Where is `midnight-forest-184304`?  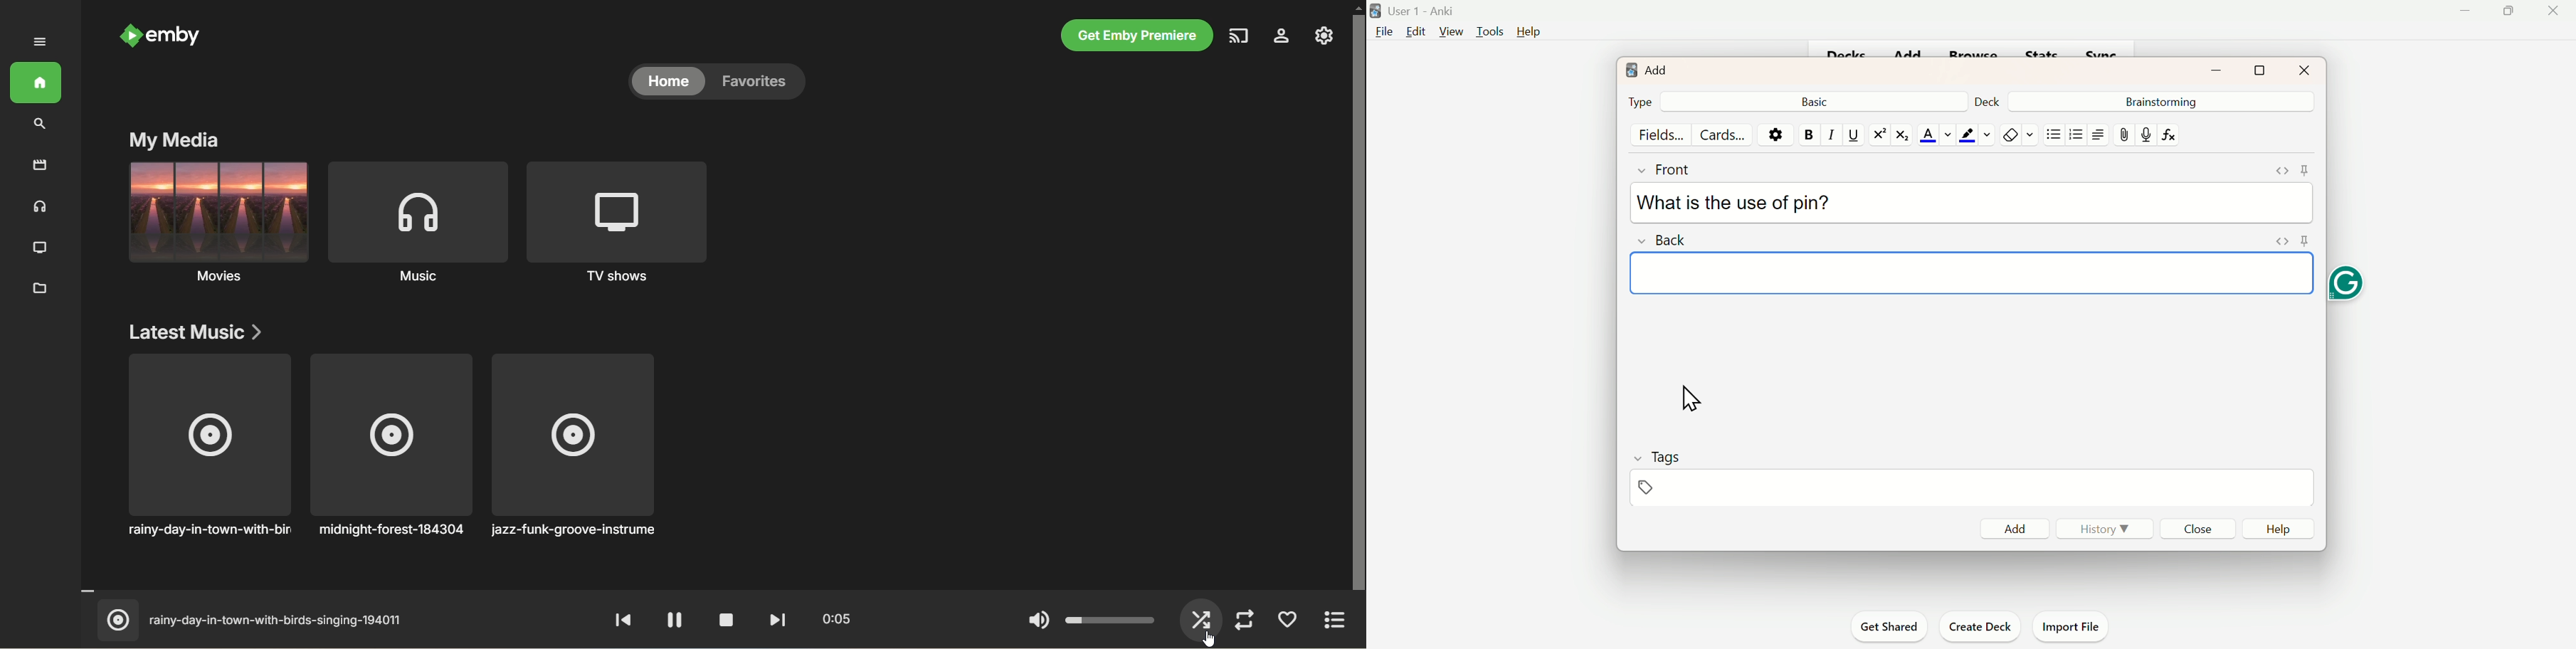 midnight-forest-184304 is located at coordinates (391, 446).